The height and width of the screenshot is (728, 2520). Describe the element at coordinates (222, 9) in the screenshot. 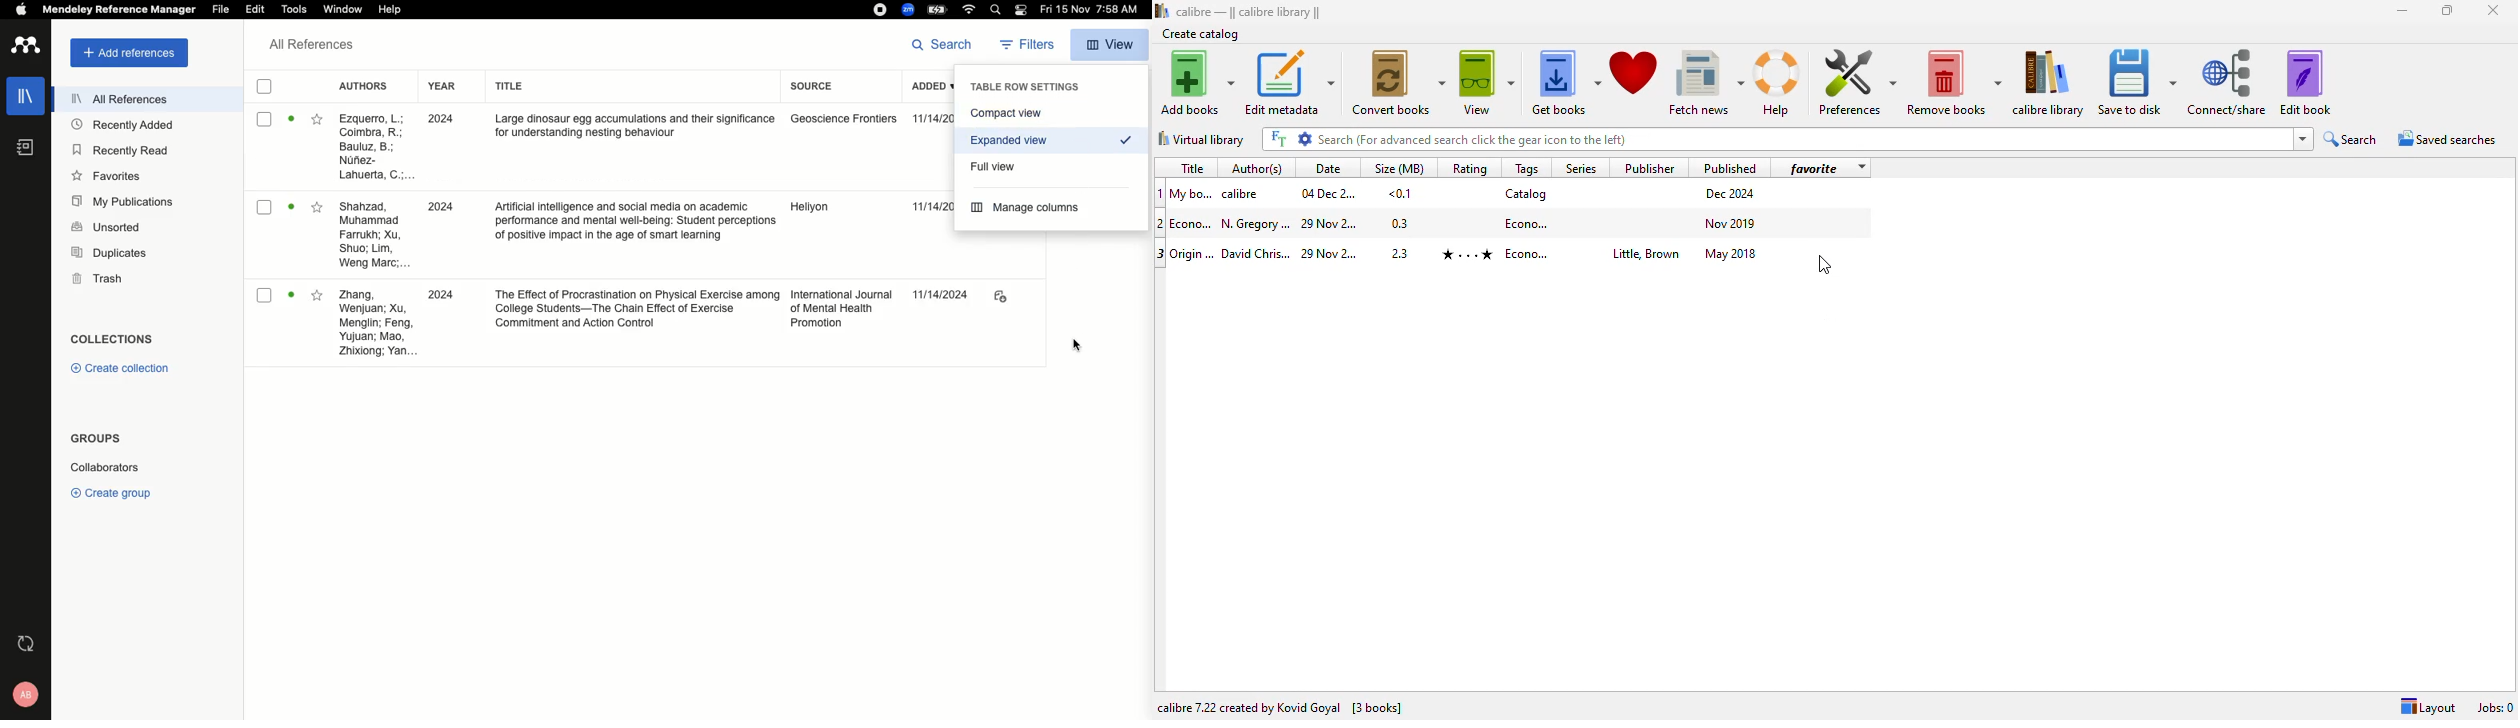

I see `File` at that location.